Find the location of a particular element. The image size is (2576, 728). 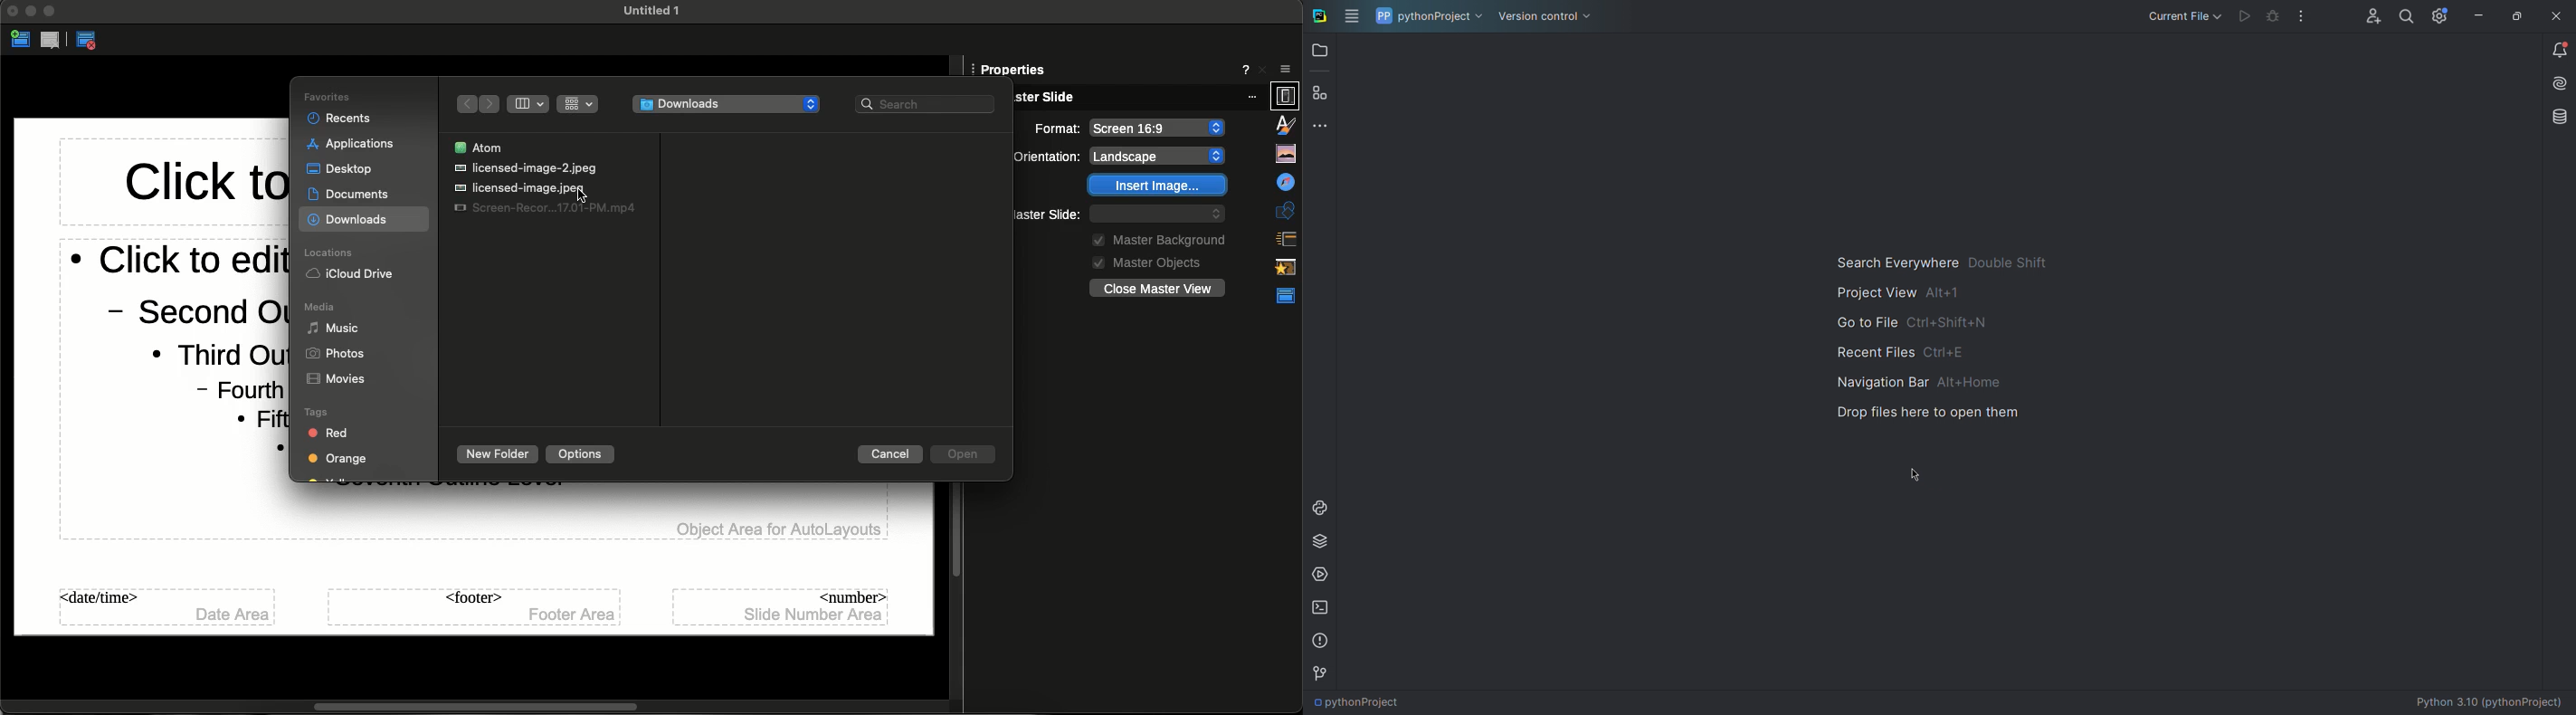

Movies is located at coordinates (329, 378).